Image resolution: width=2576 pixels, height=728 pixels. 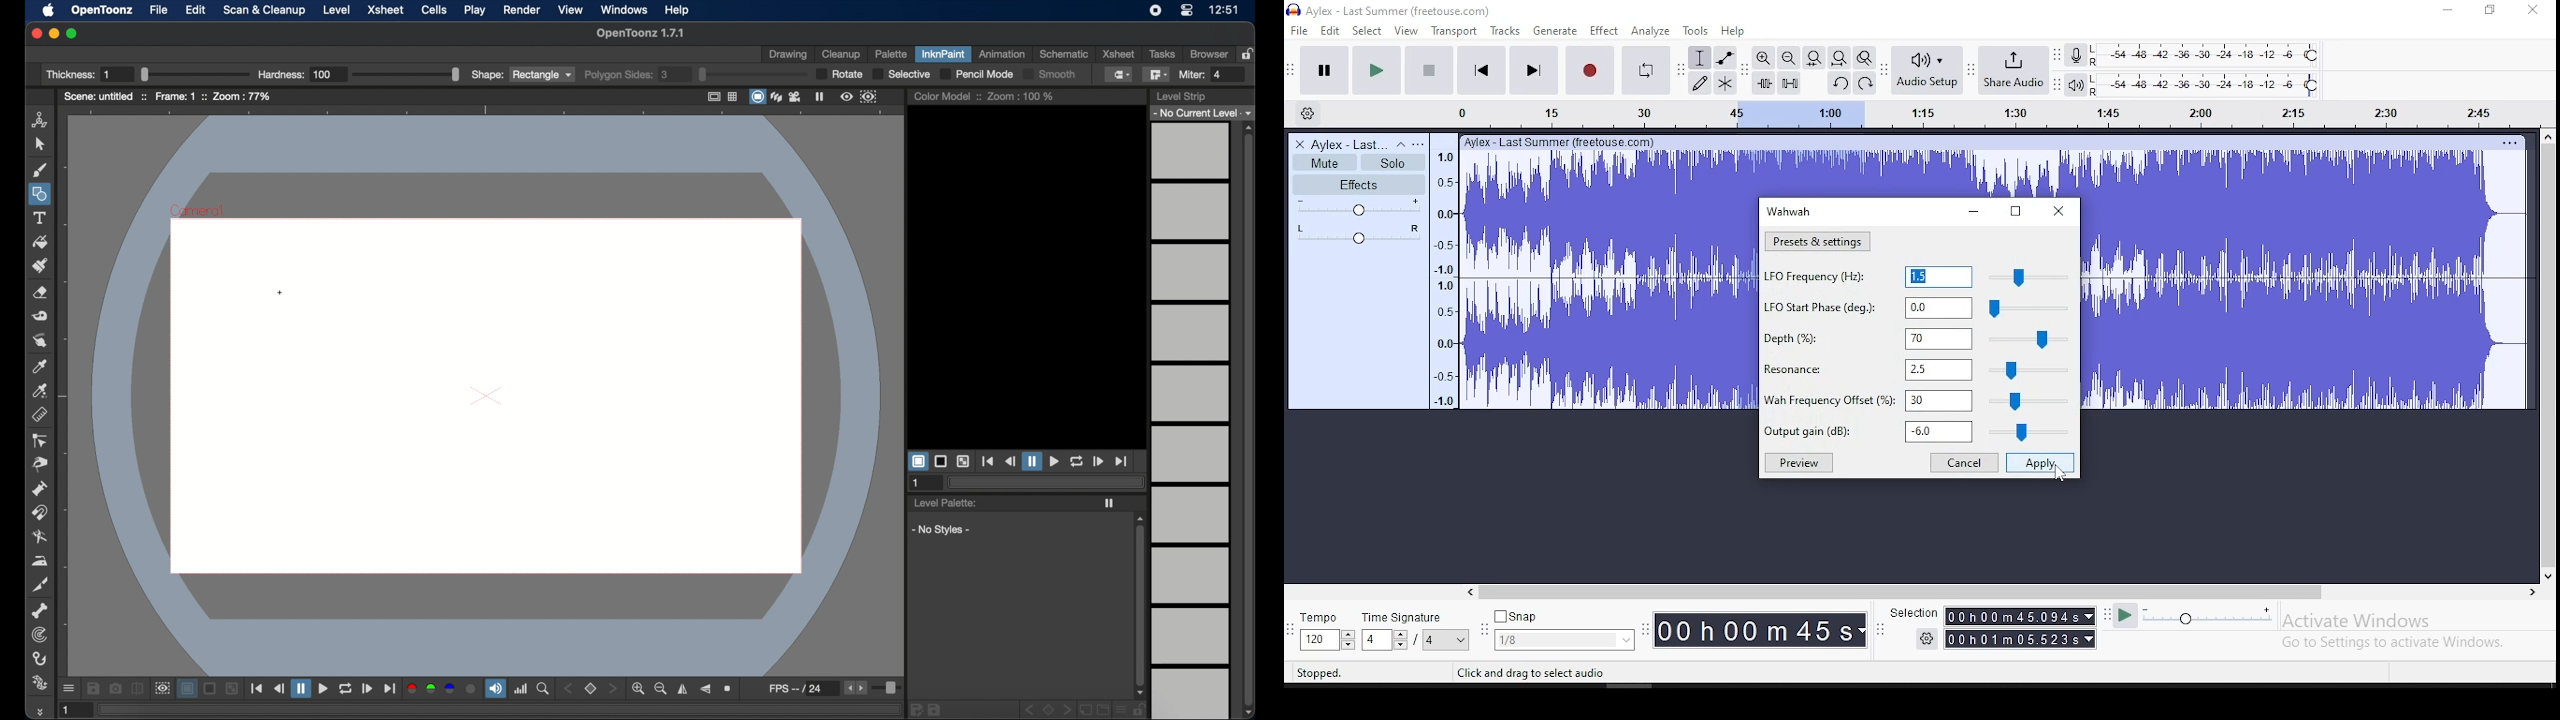 I want to click on recording level, so click(x=2212, y=54).